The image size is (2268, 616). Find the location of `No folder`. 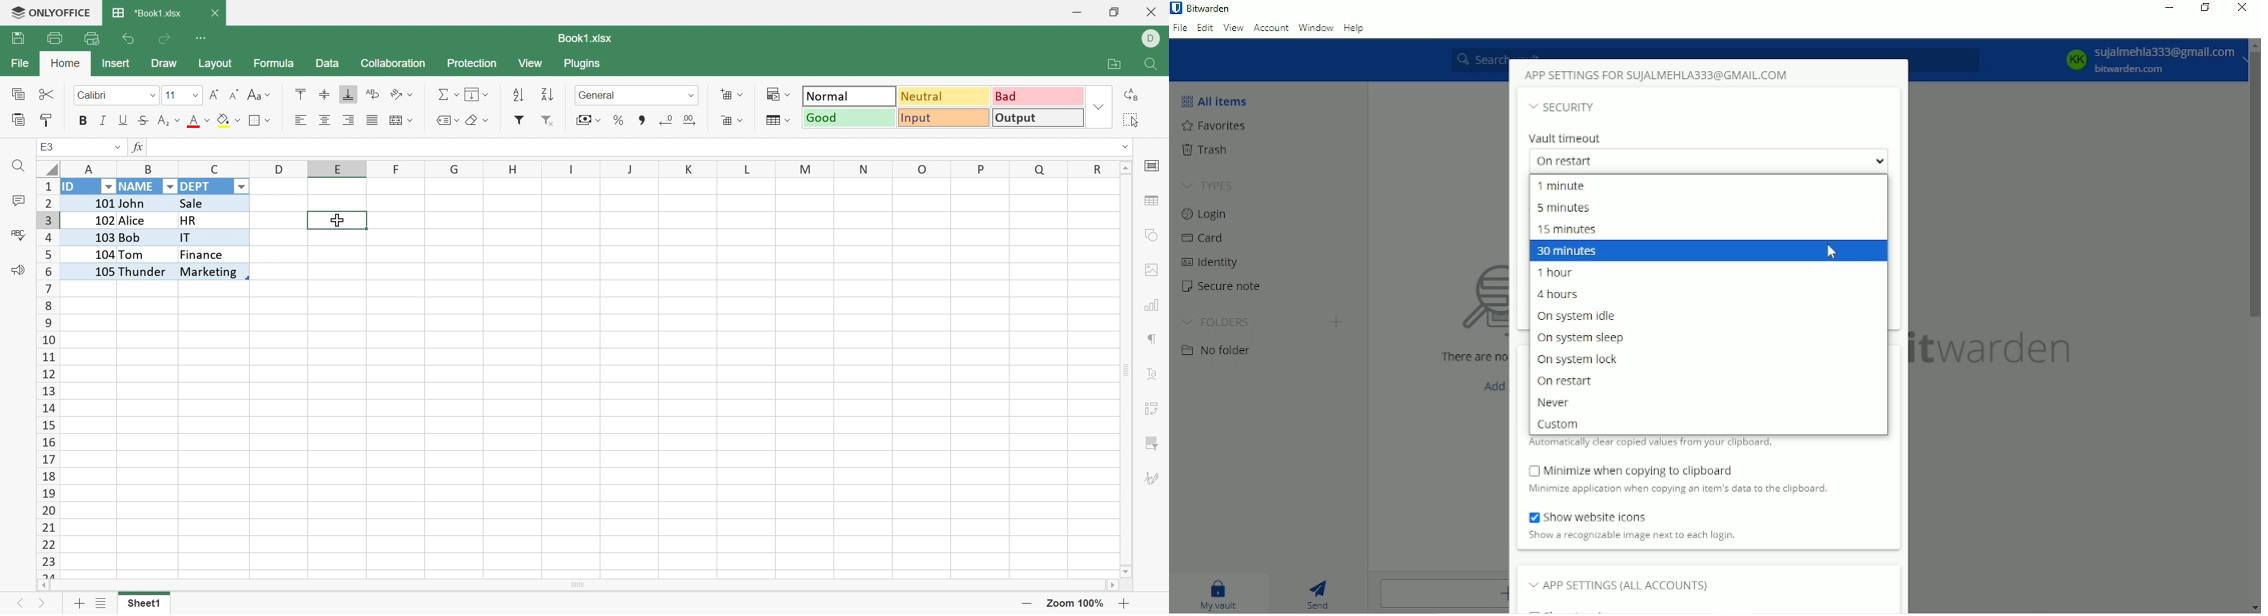

No folder is located at coordinates (1218, 349).